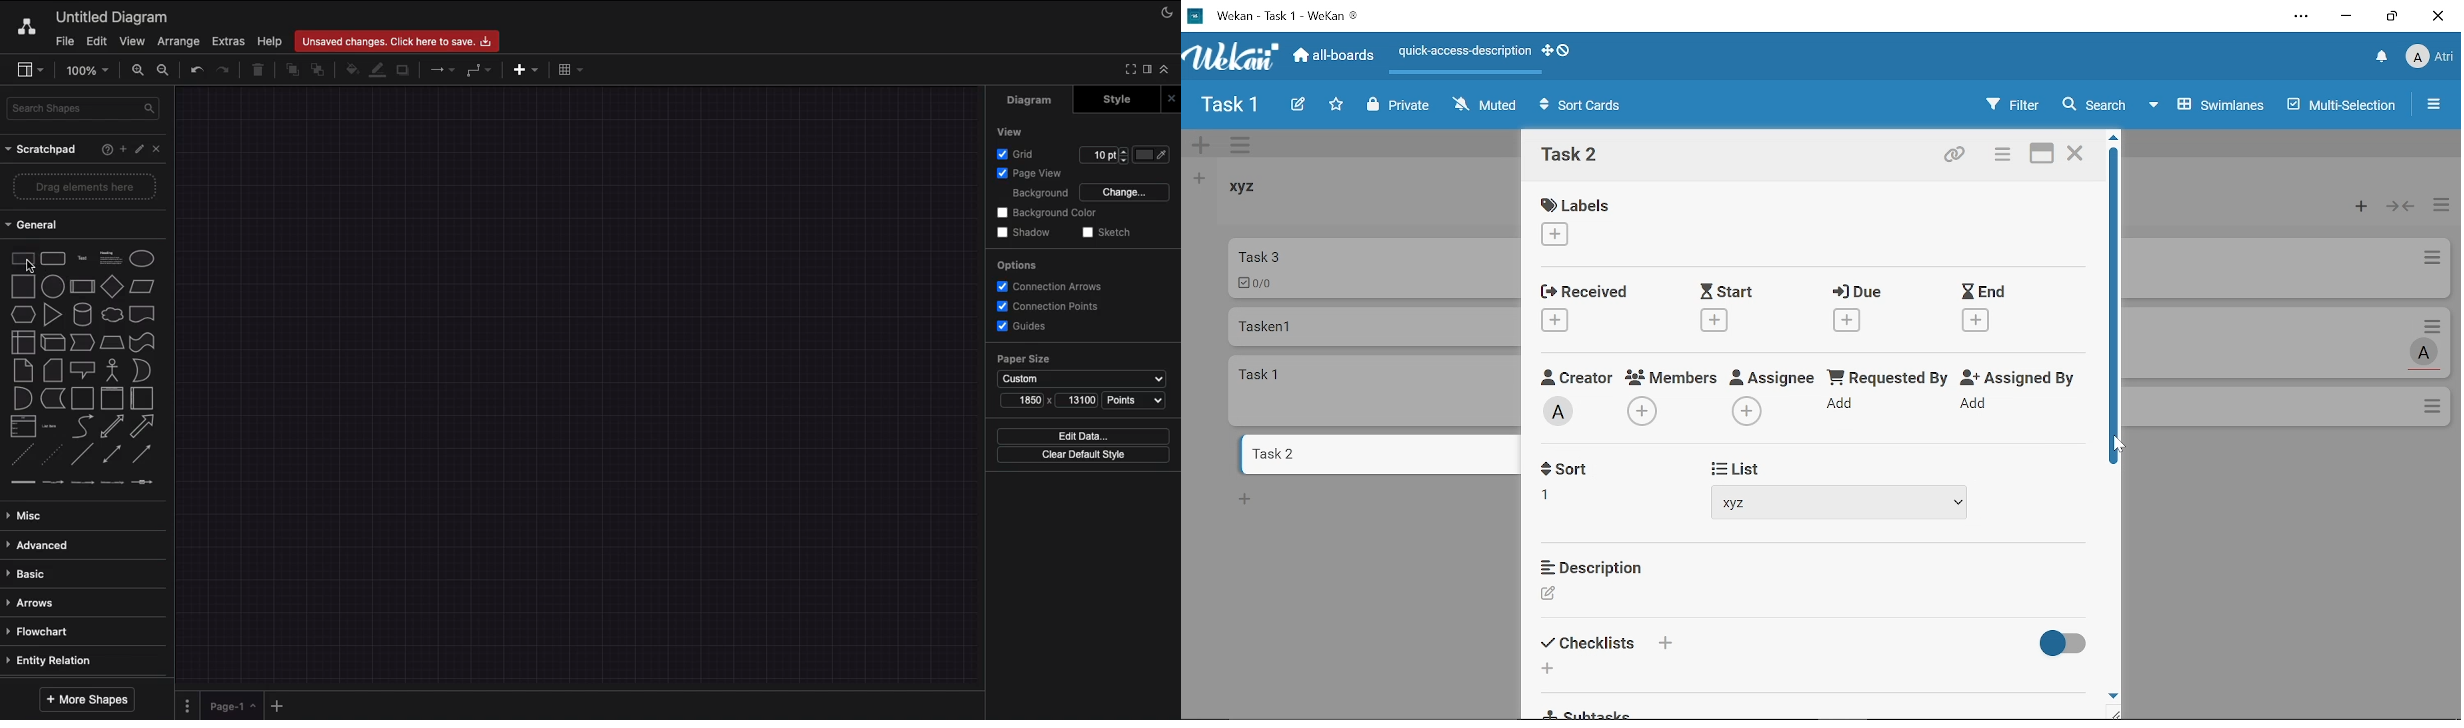  I want to click on To back, so click(318, 72).